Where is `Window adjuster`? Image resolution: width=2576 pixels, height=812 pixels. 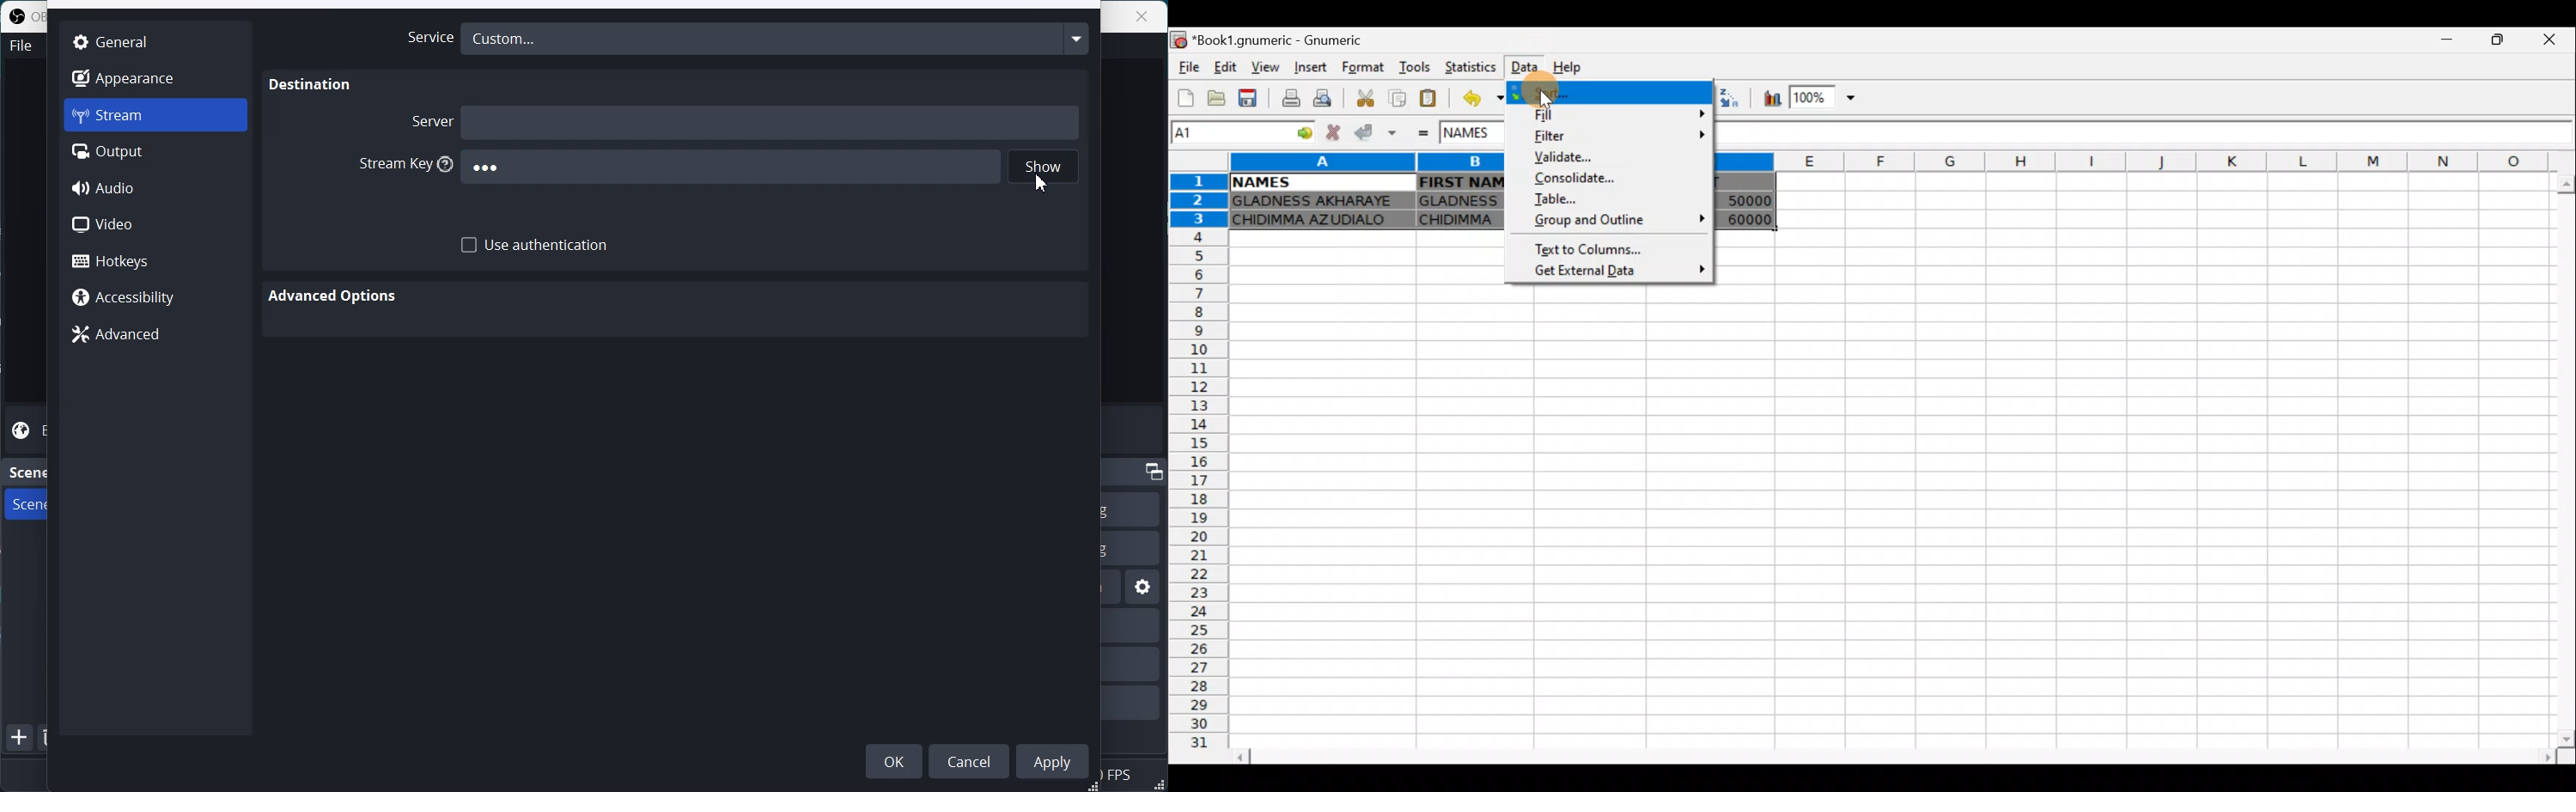 Window adjuster is located at coordinates (1094, 786).